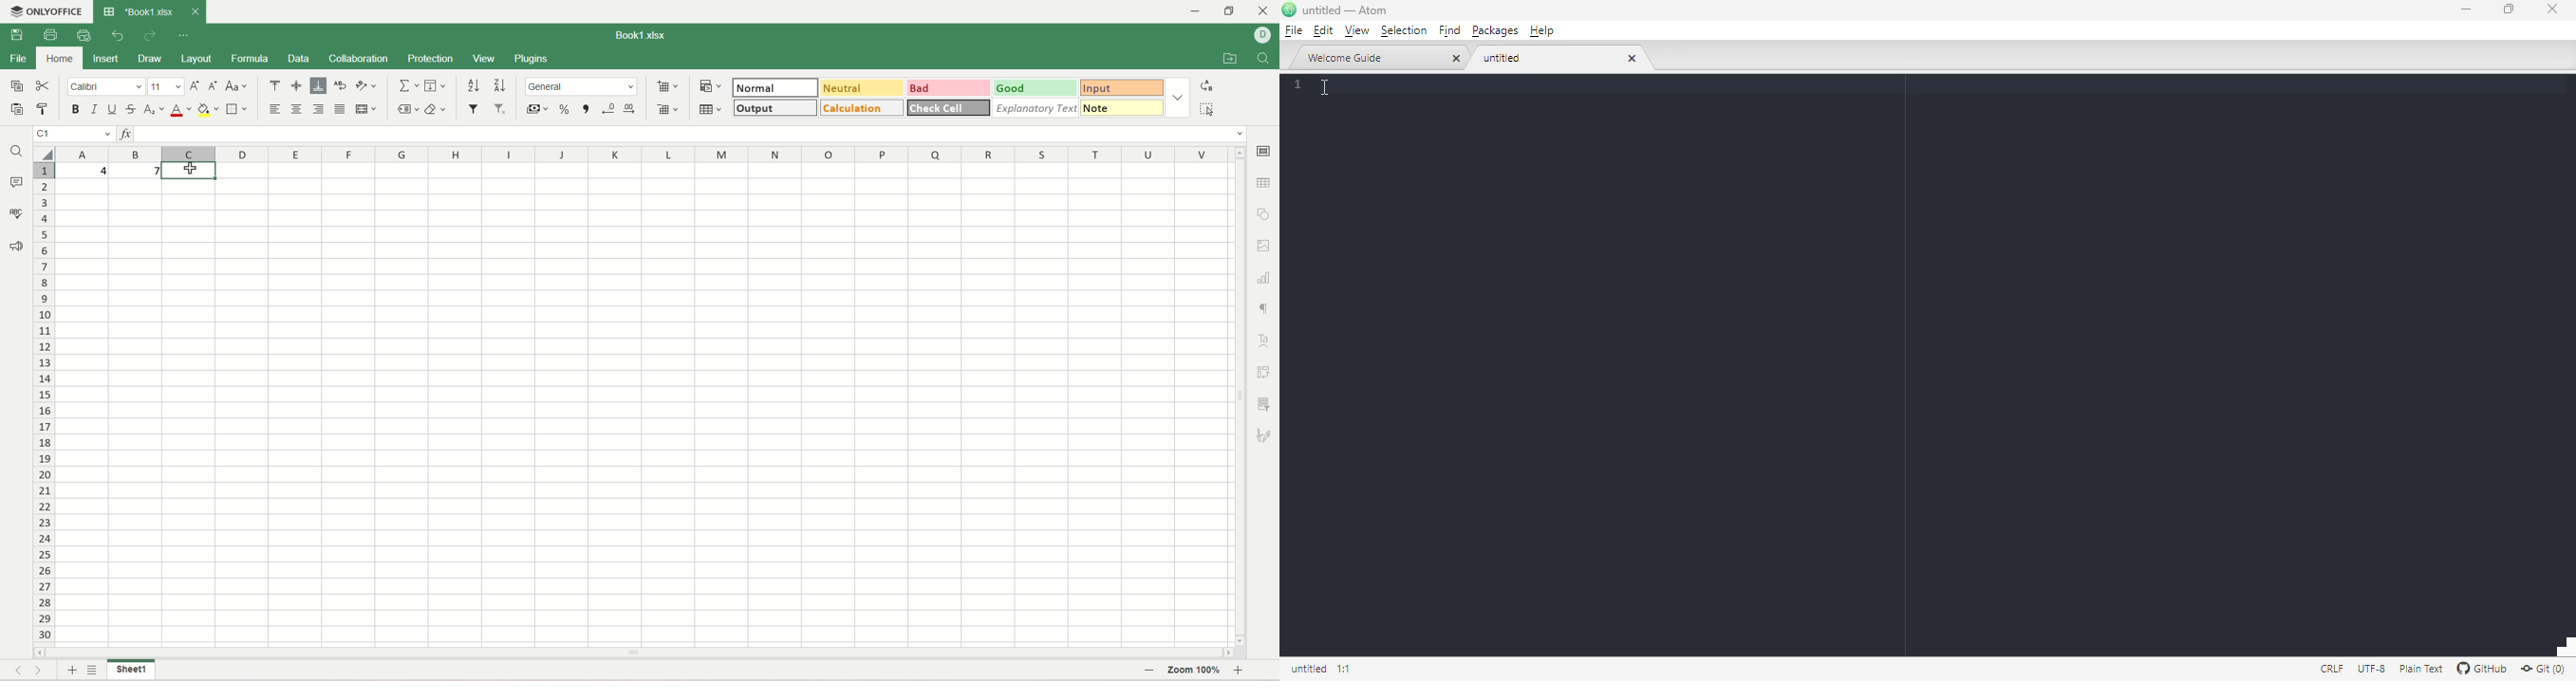 This screenshot has width=2576, height=700. I want to click on conditional formatting, so click(713, 84).